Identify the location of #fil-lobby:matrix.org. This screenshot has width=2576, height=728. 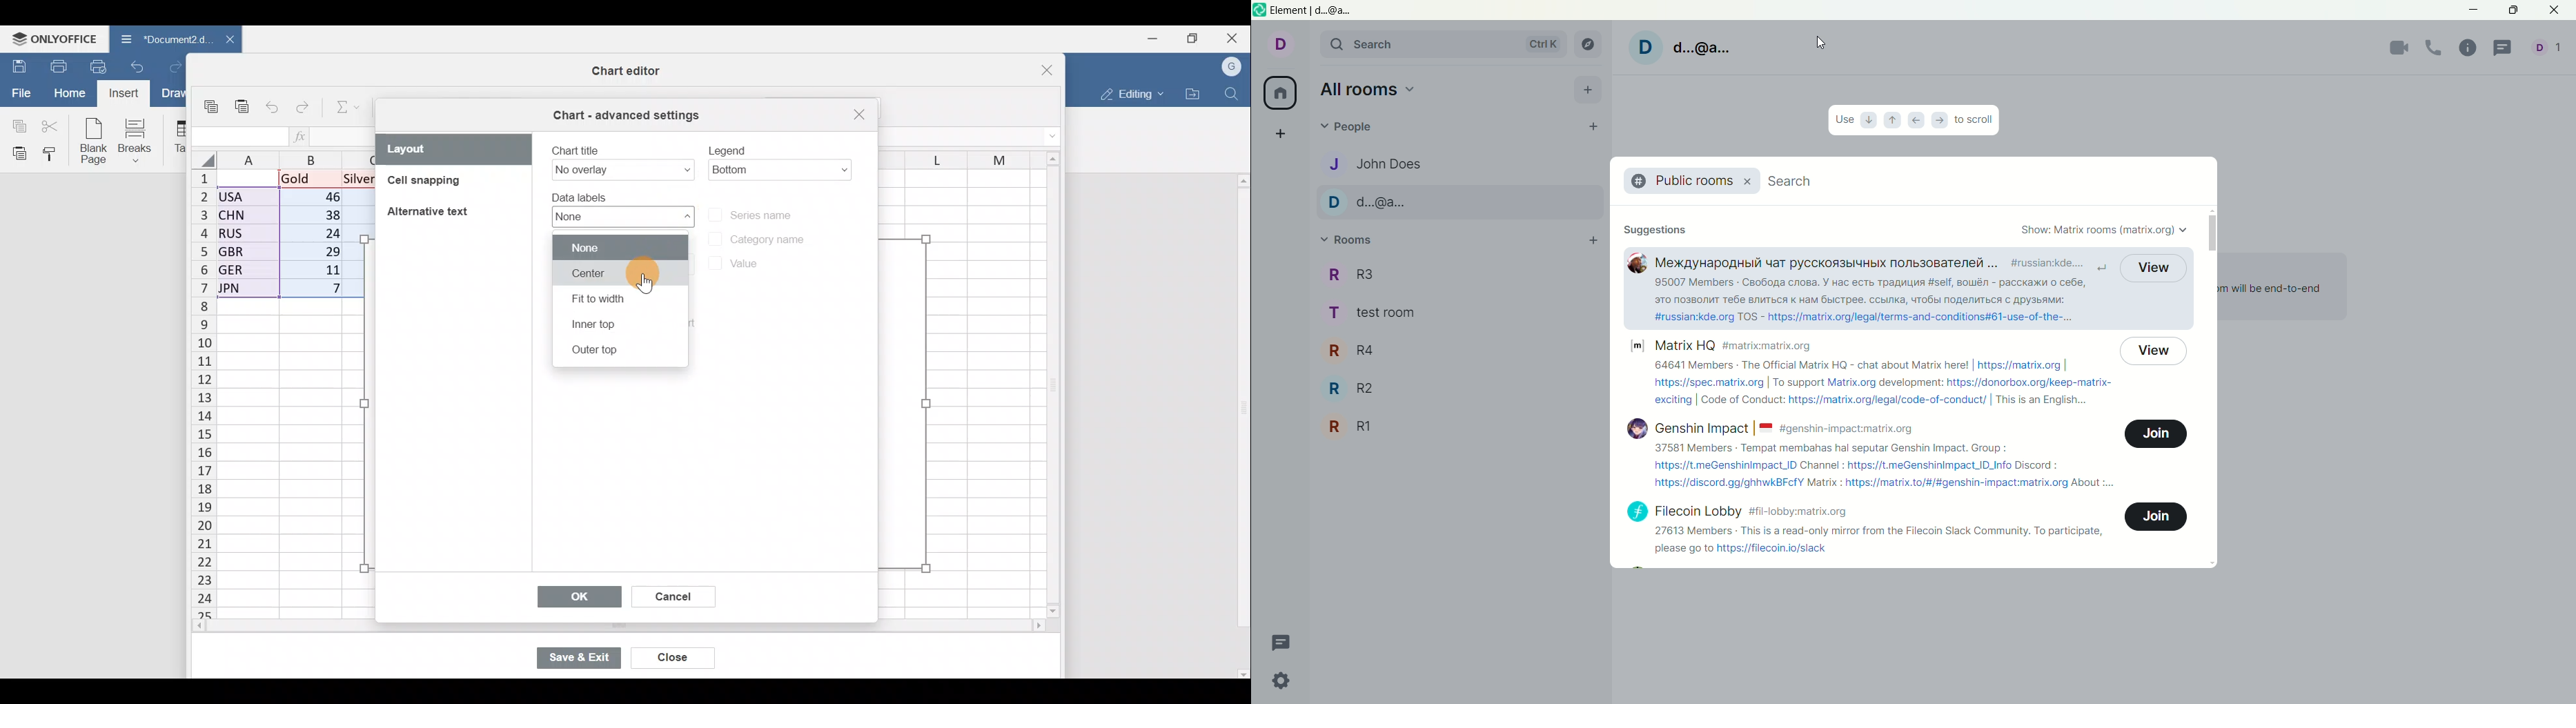
(1797, 512).